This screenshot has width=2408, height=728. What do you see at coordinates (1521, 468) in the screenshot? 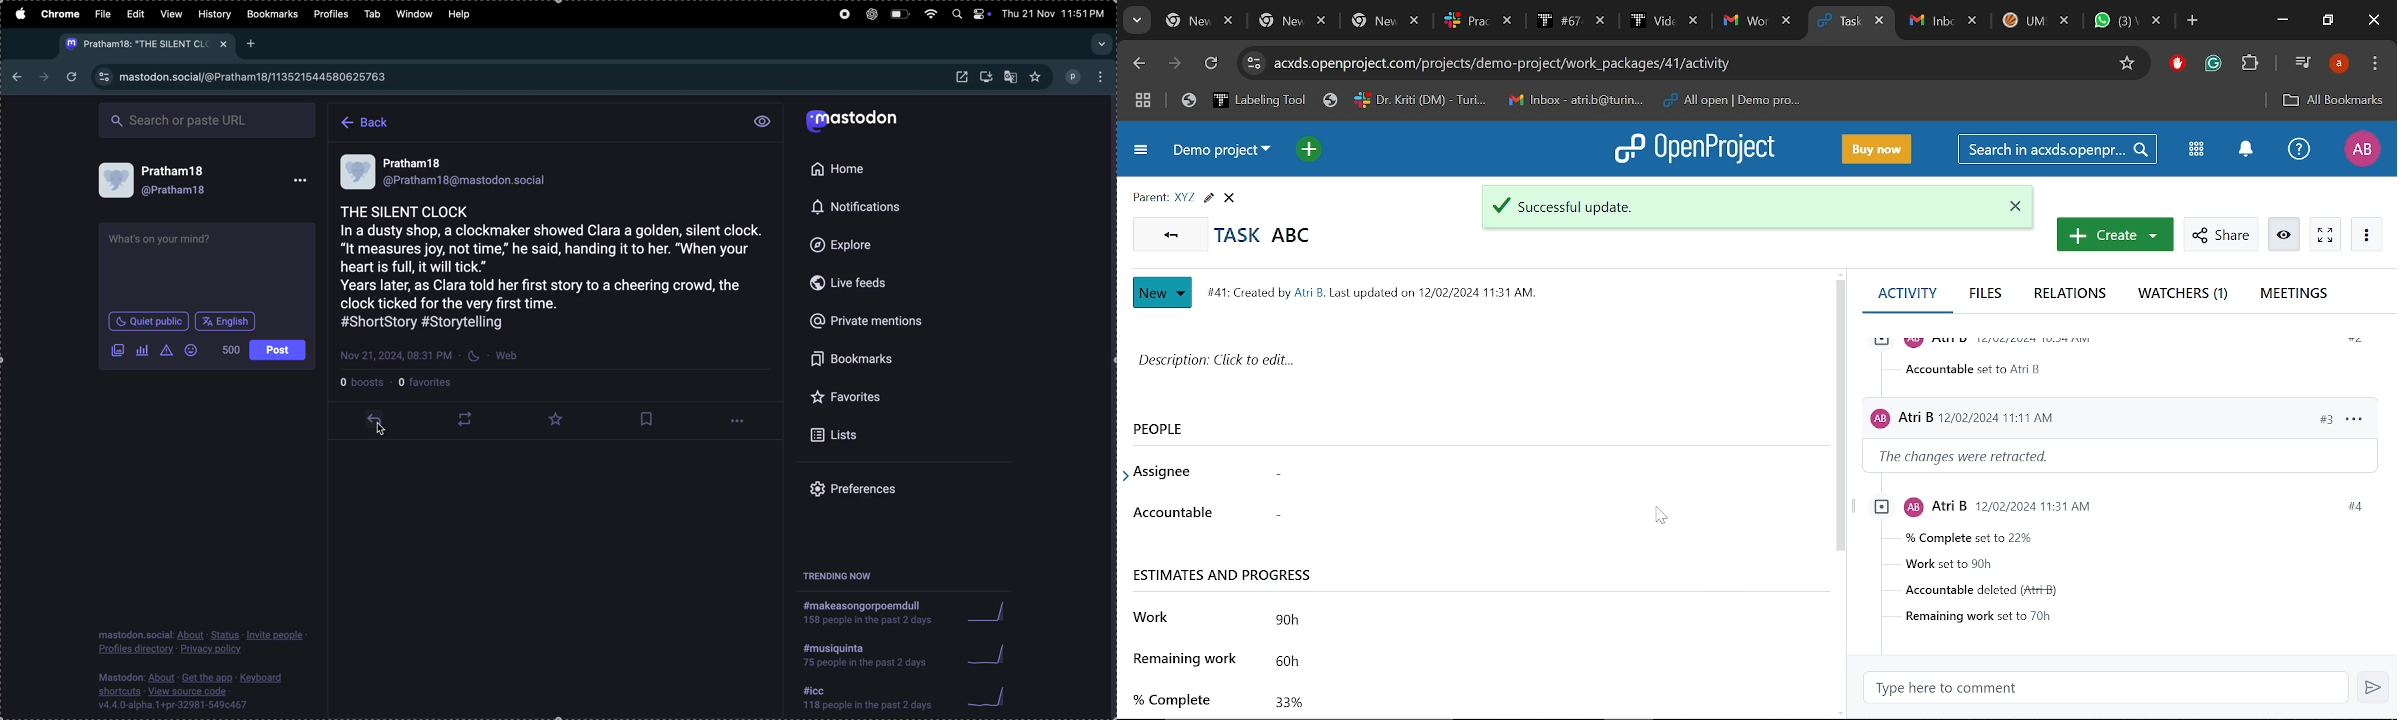
I see `Assignee` at bounding box center [1521, 468].